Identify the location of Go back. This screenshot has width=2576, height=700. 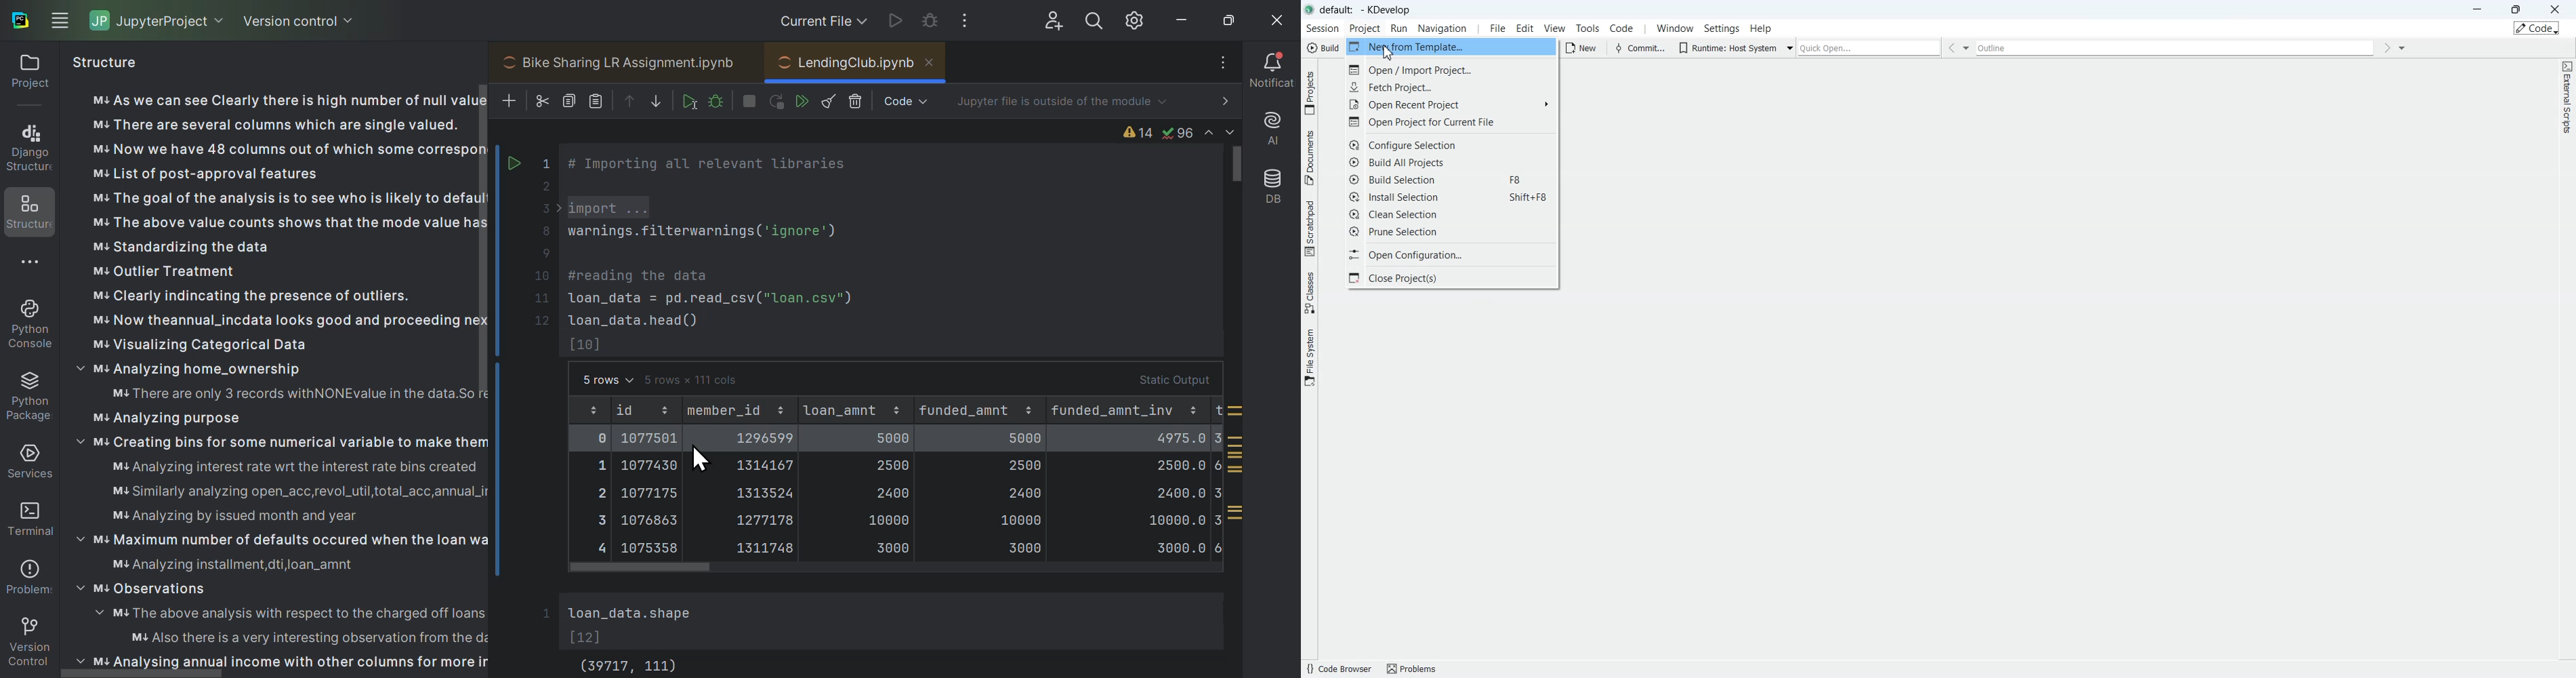
(1951, 48).